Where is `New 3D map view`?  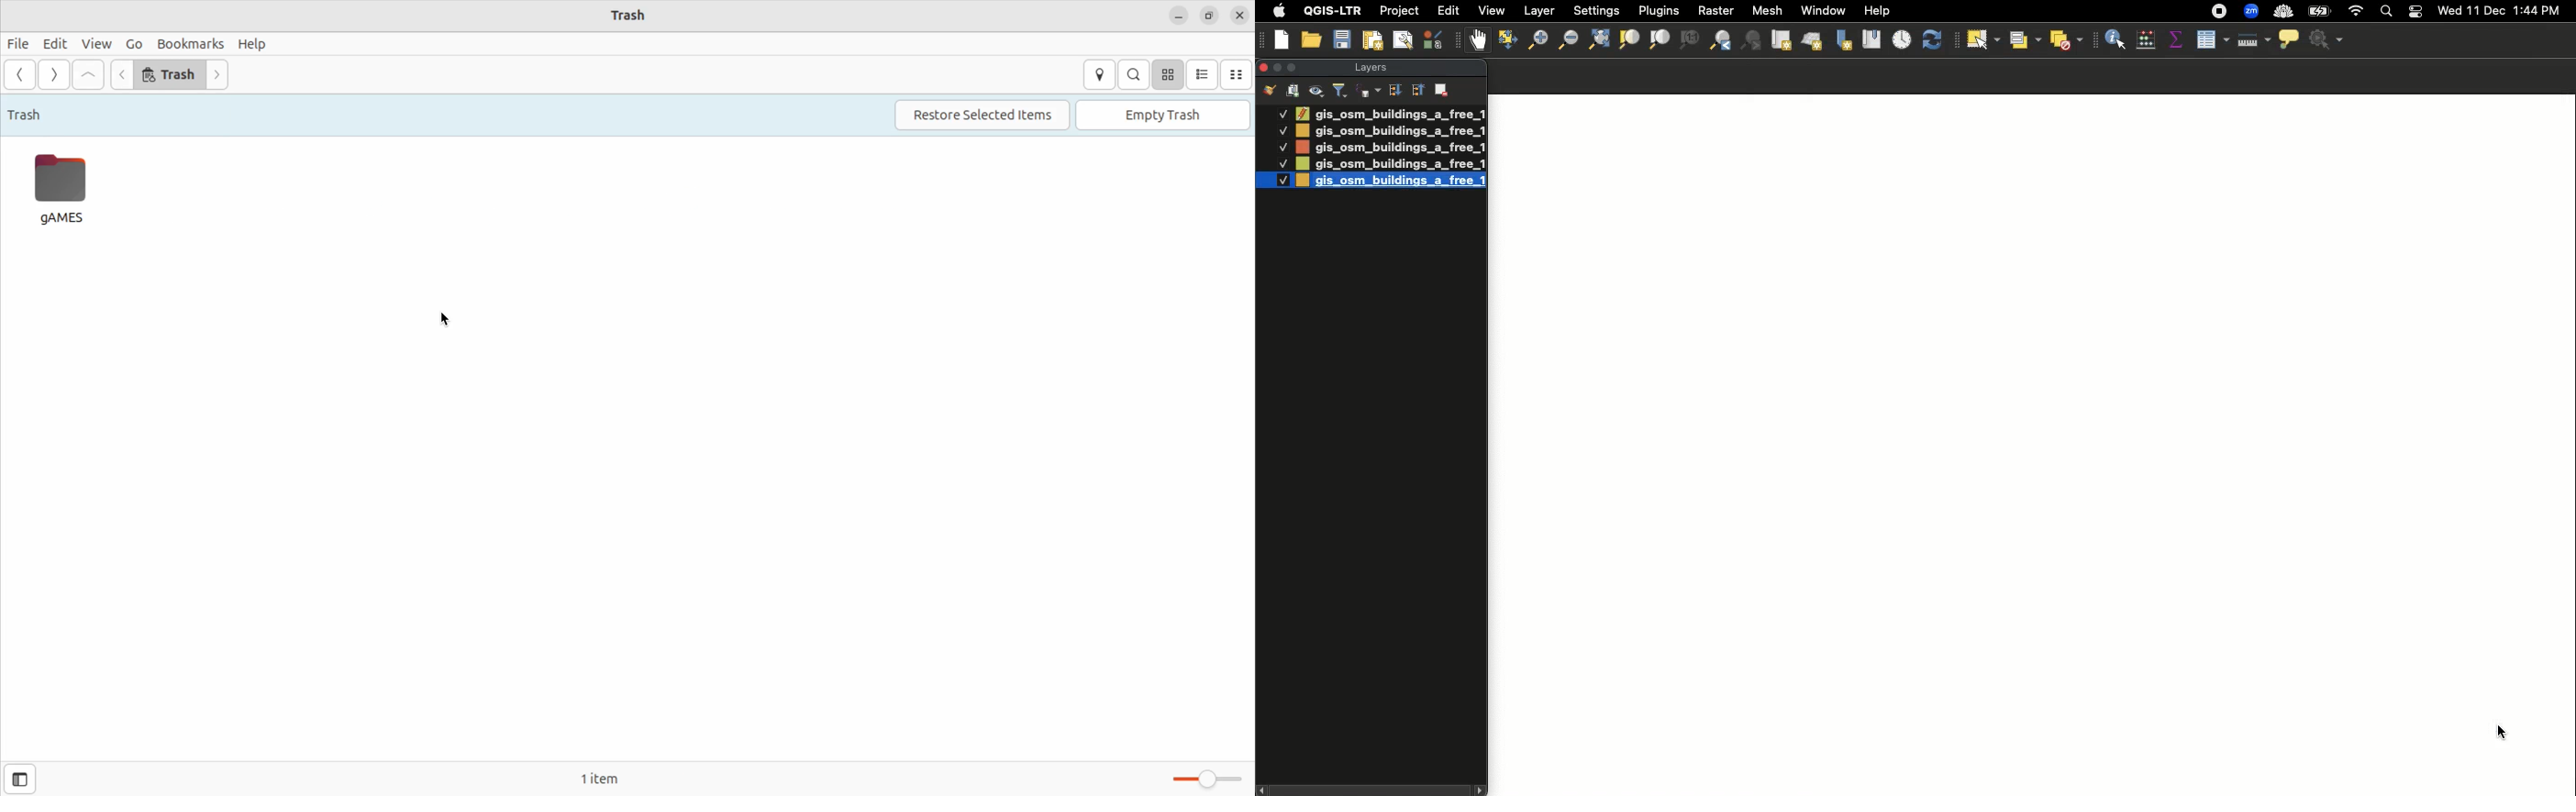 New 3D map view is located at coordinates (1812, 43).